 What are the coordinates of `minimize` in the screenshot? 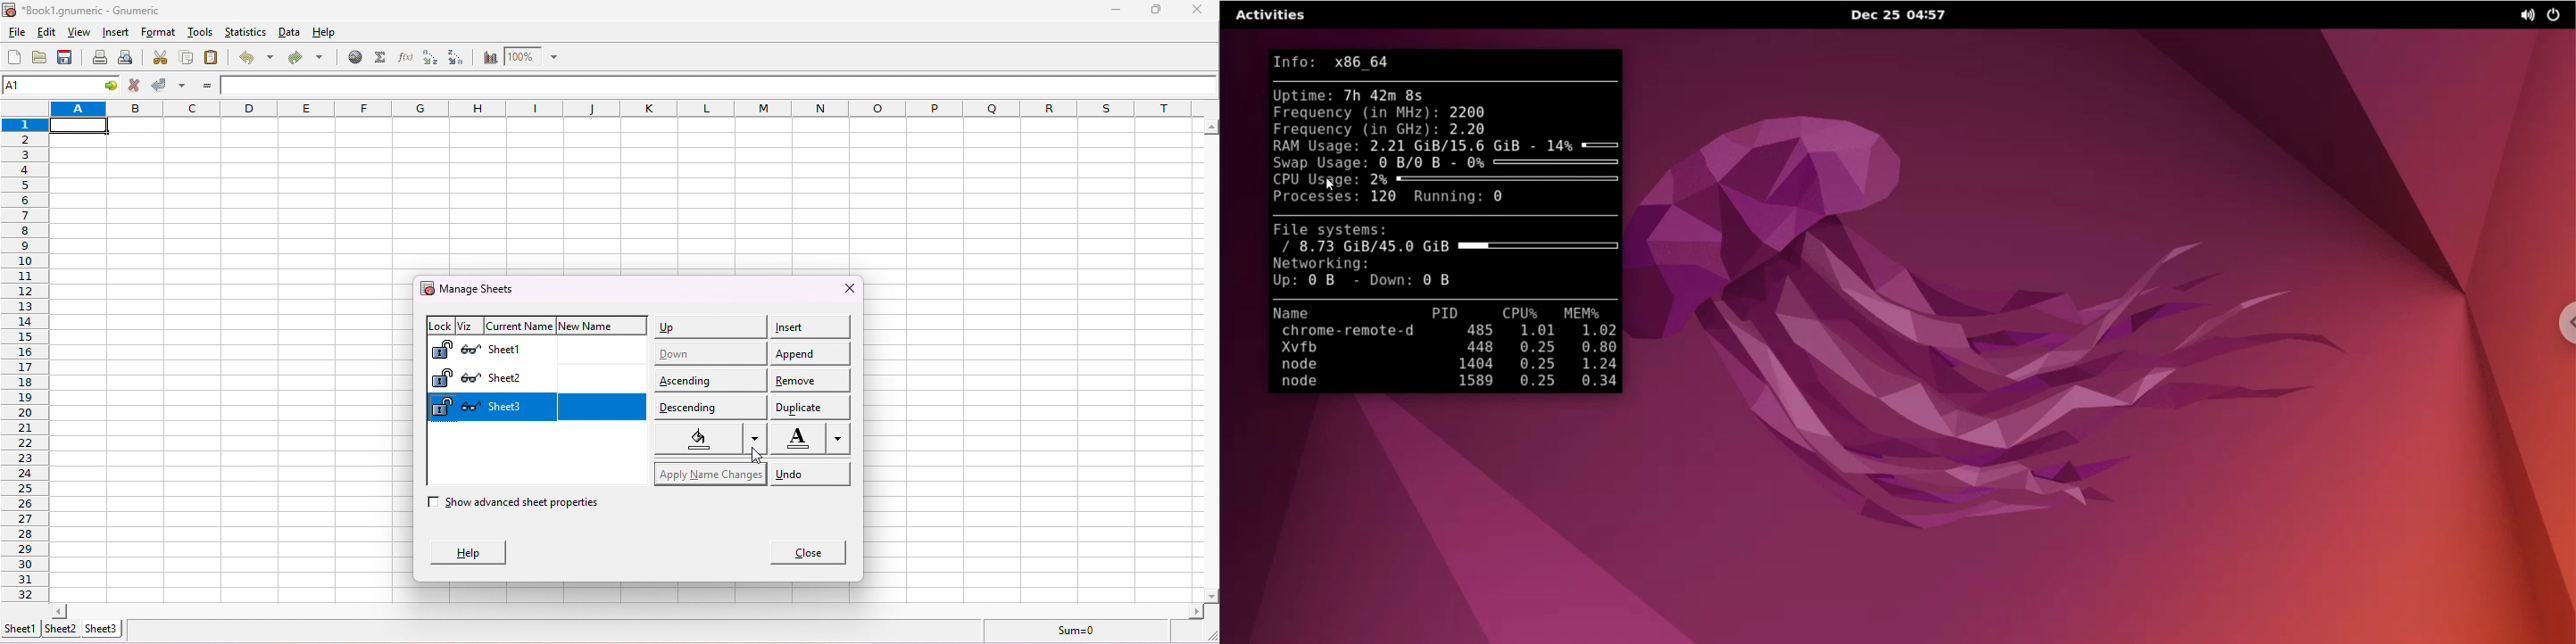 It's located at (1117, 10).